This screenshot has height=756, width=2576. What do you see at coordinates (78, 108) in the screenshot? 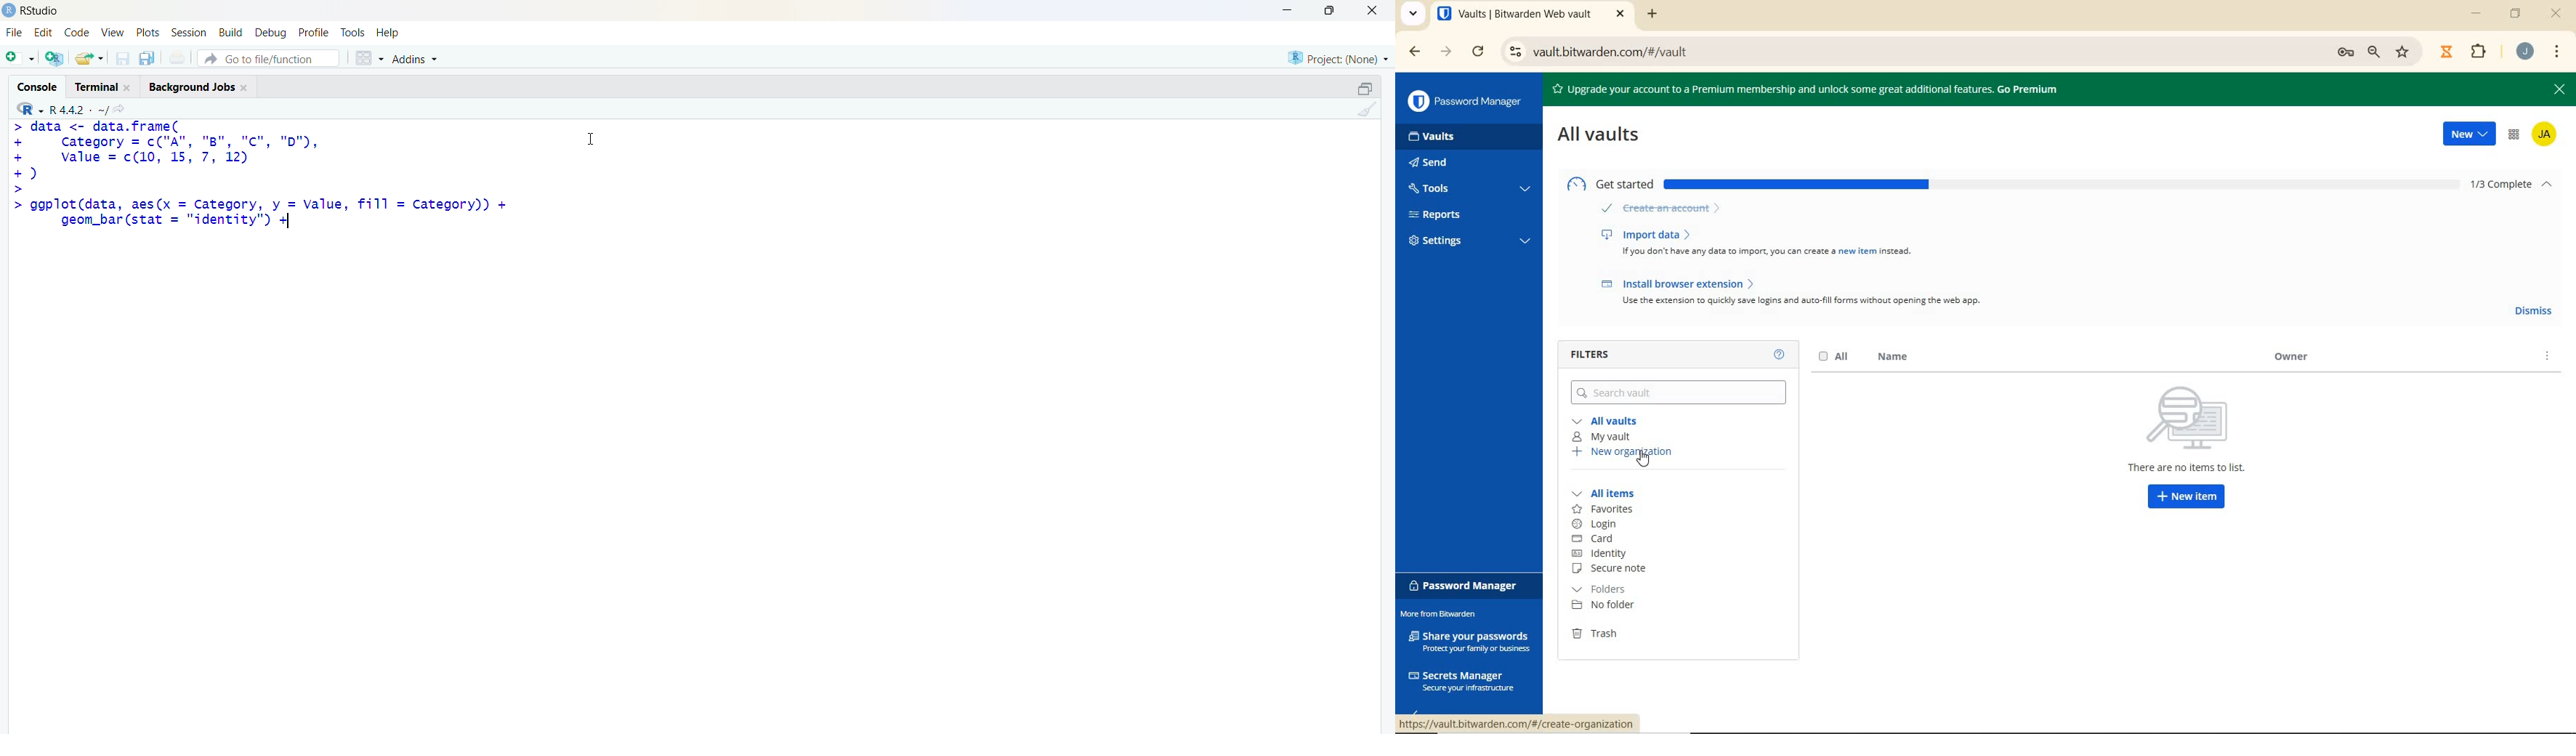
I see ` R language version - R 4.4.2` at bounding box center [78, 108].